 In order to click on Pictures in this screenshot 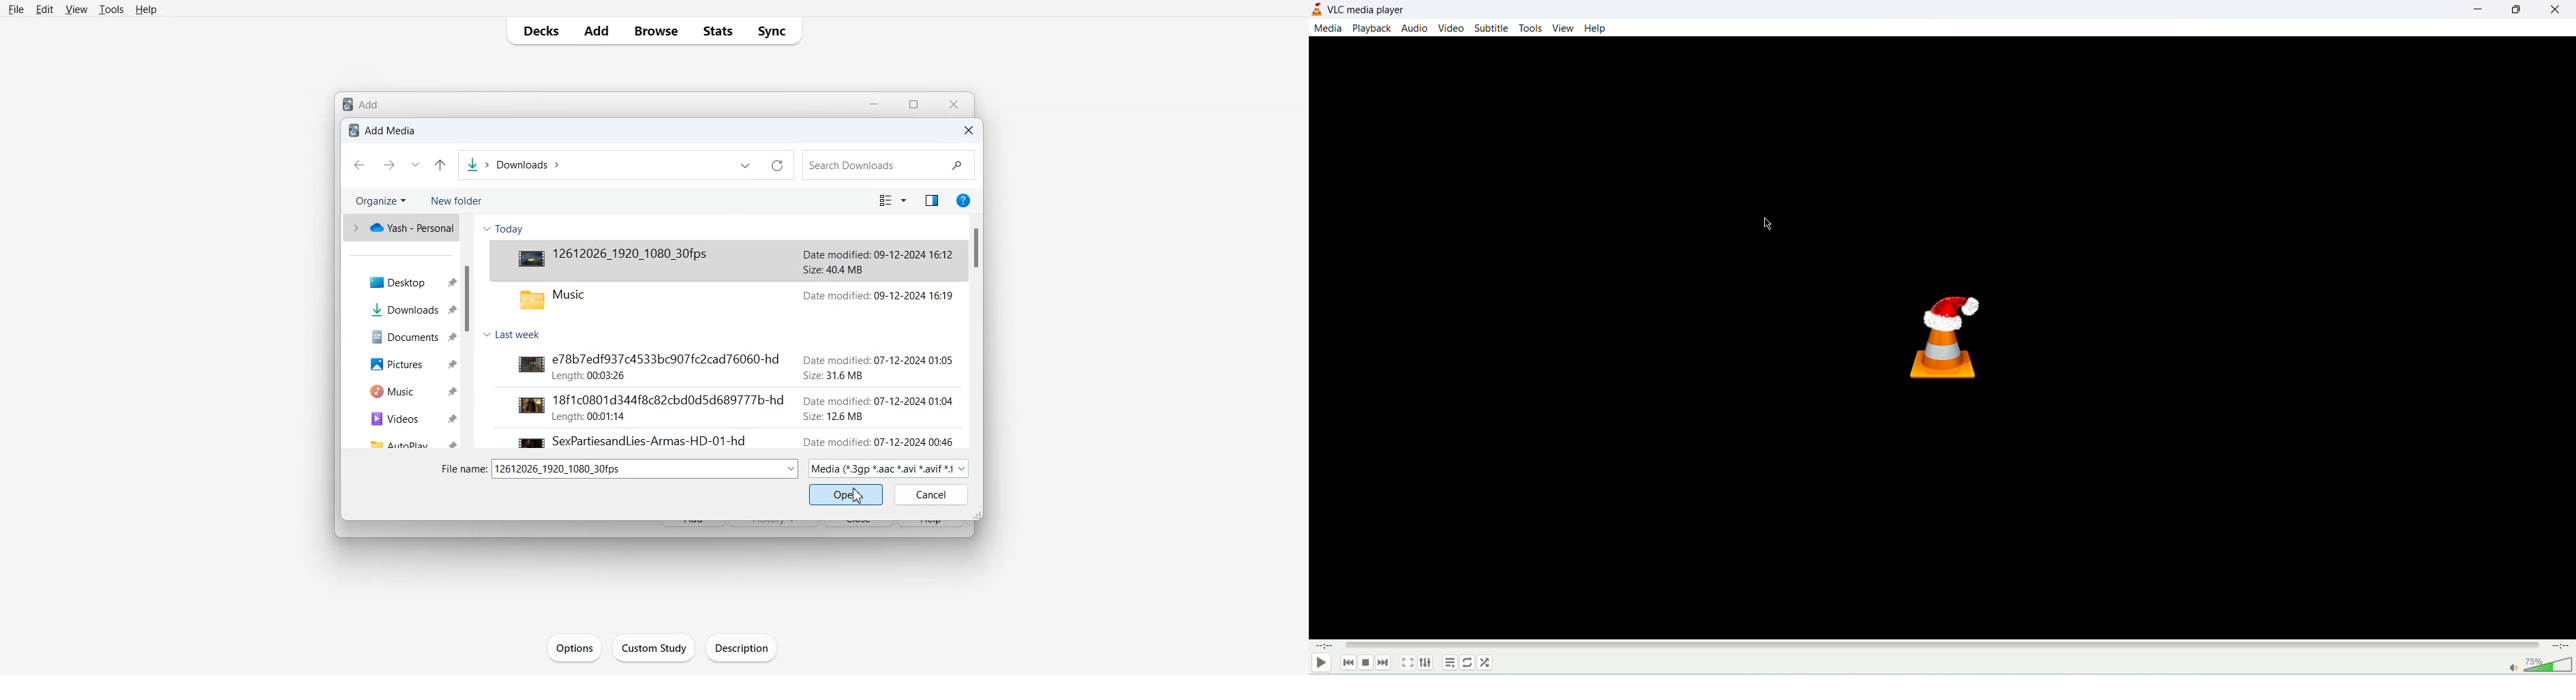, I will do `click(407, 365)`.